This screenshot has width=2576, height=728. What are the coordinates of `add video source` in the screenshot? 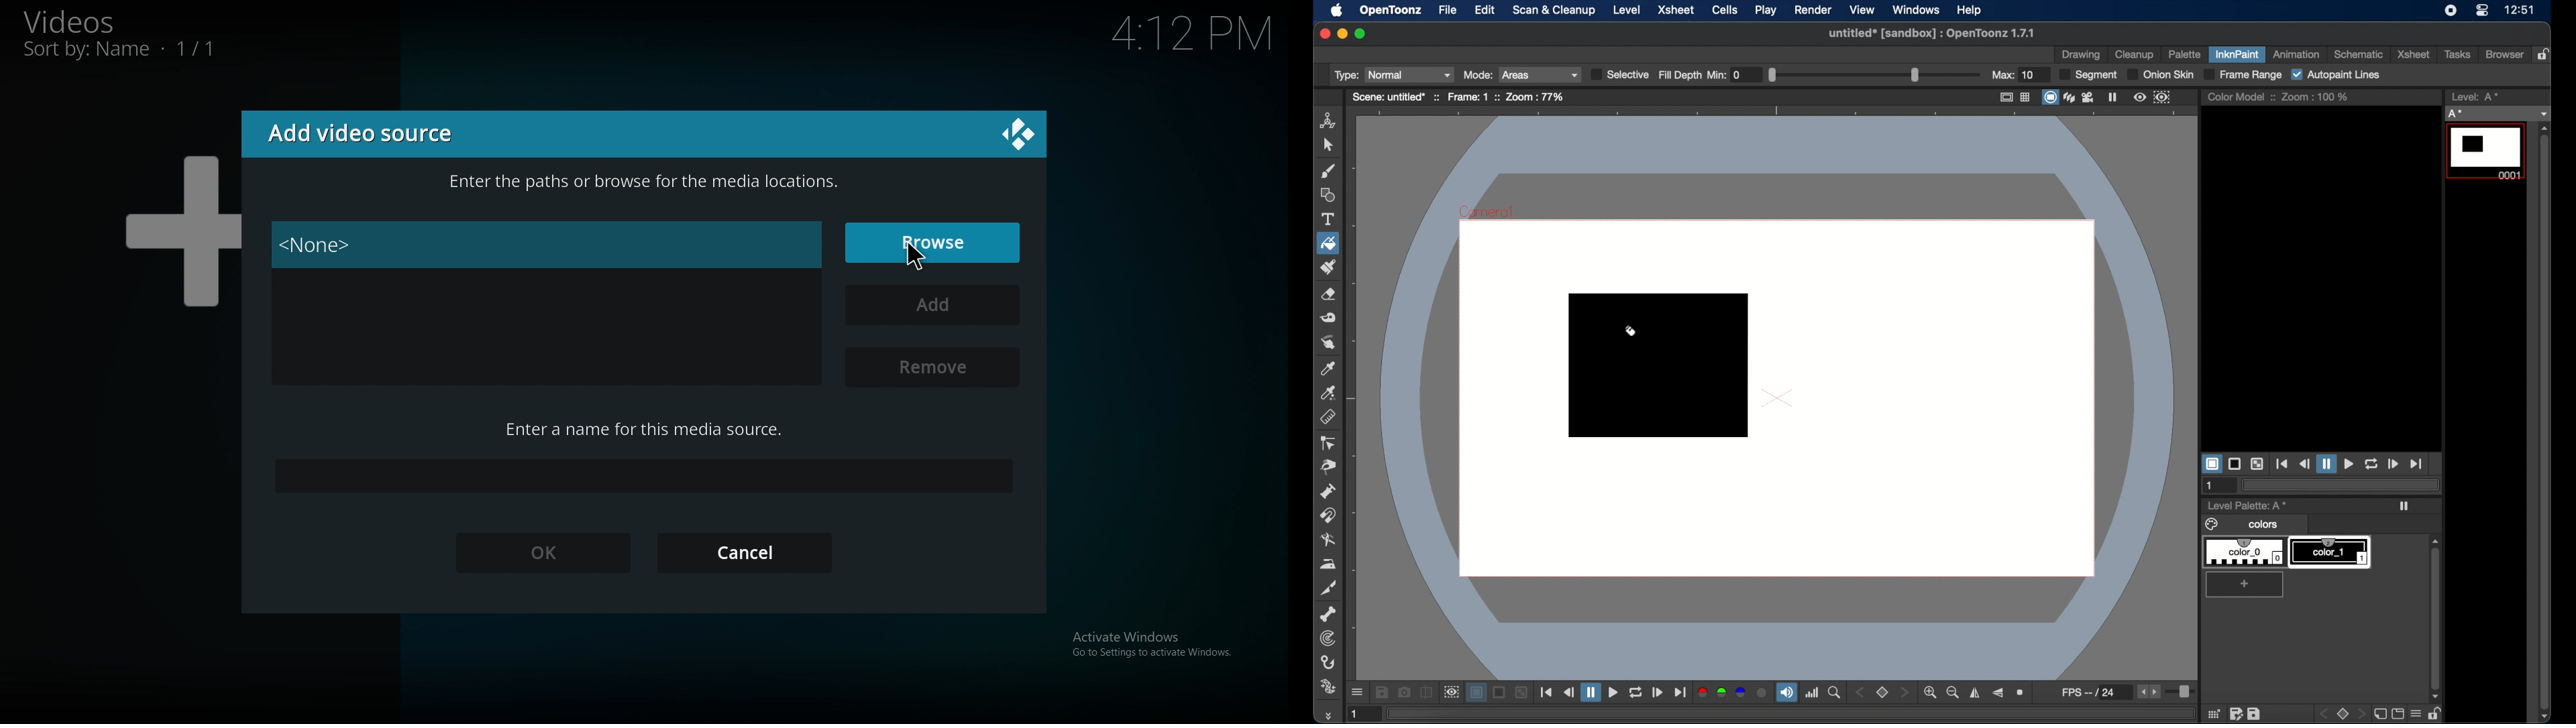 It's located at (374, 135).